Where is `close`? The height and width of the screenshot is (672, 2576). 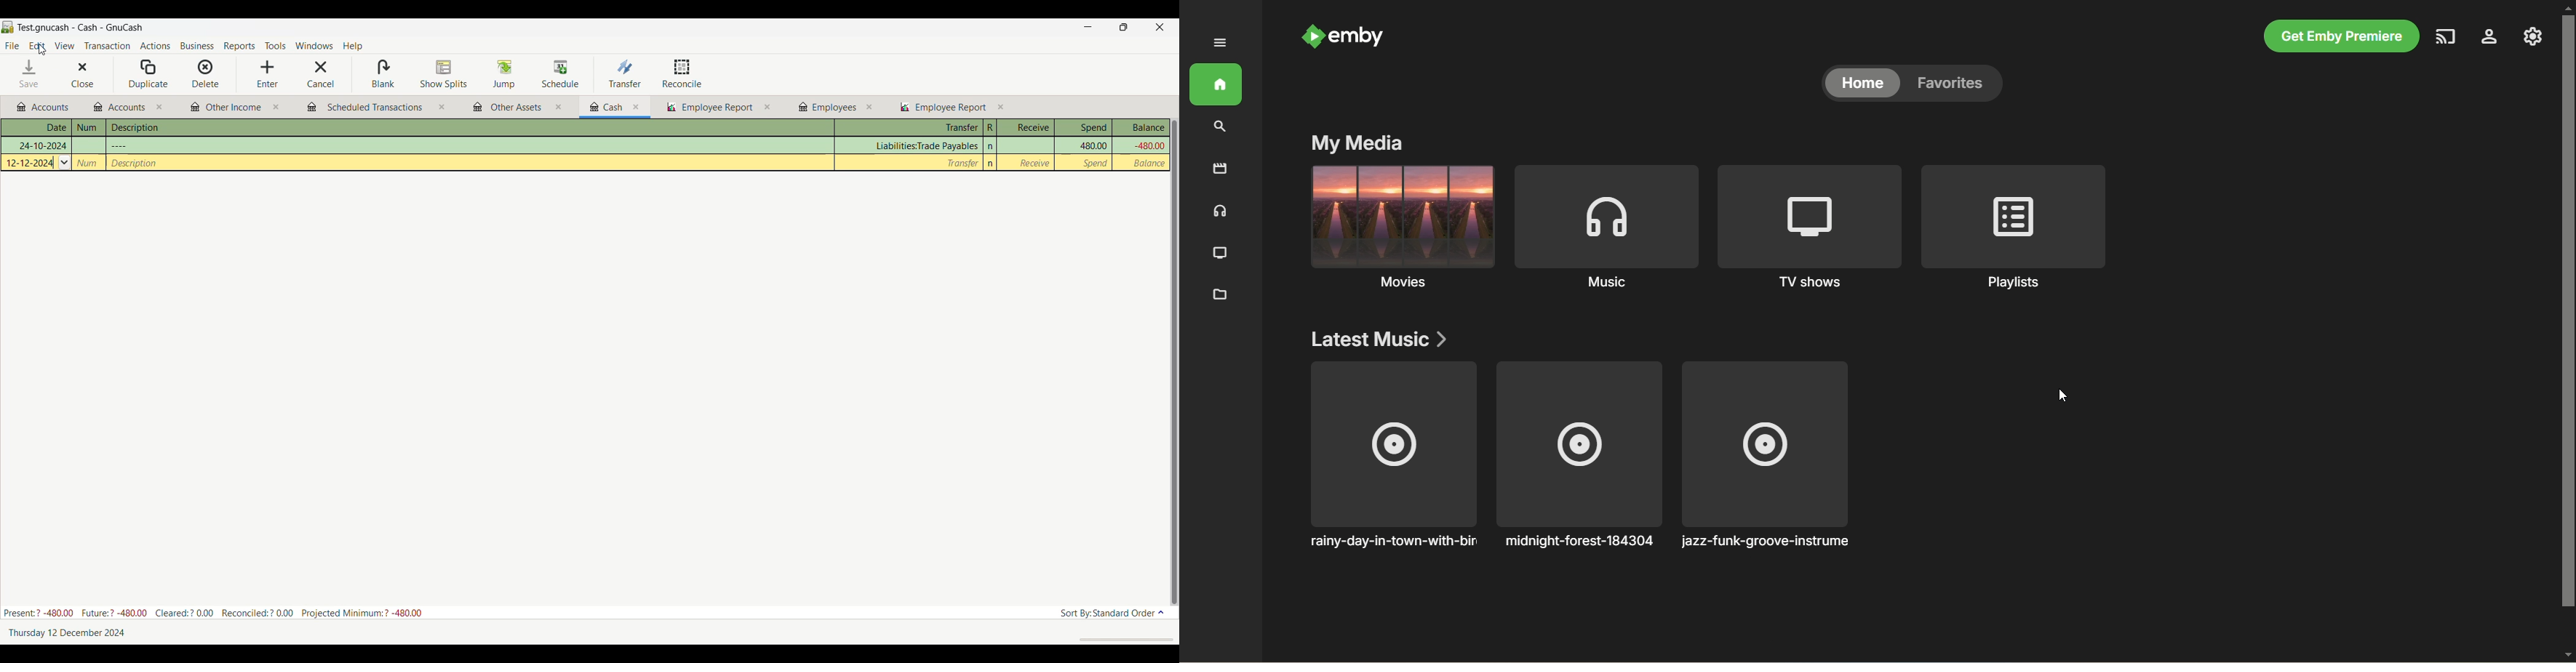
close is located at coordinates (1001, 107).